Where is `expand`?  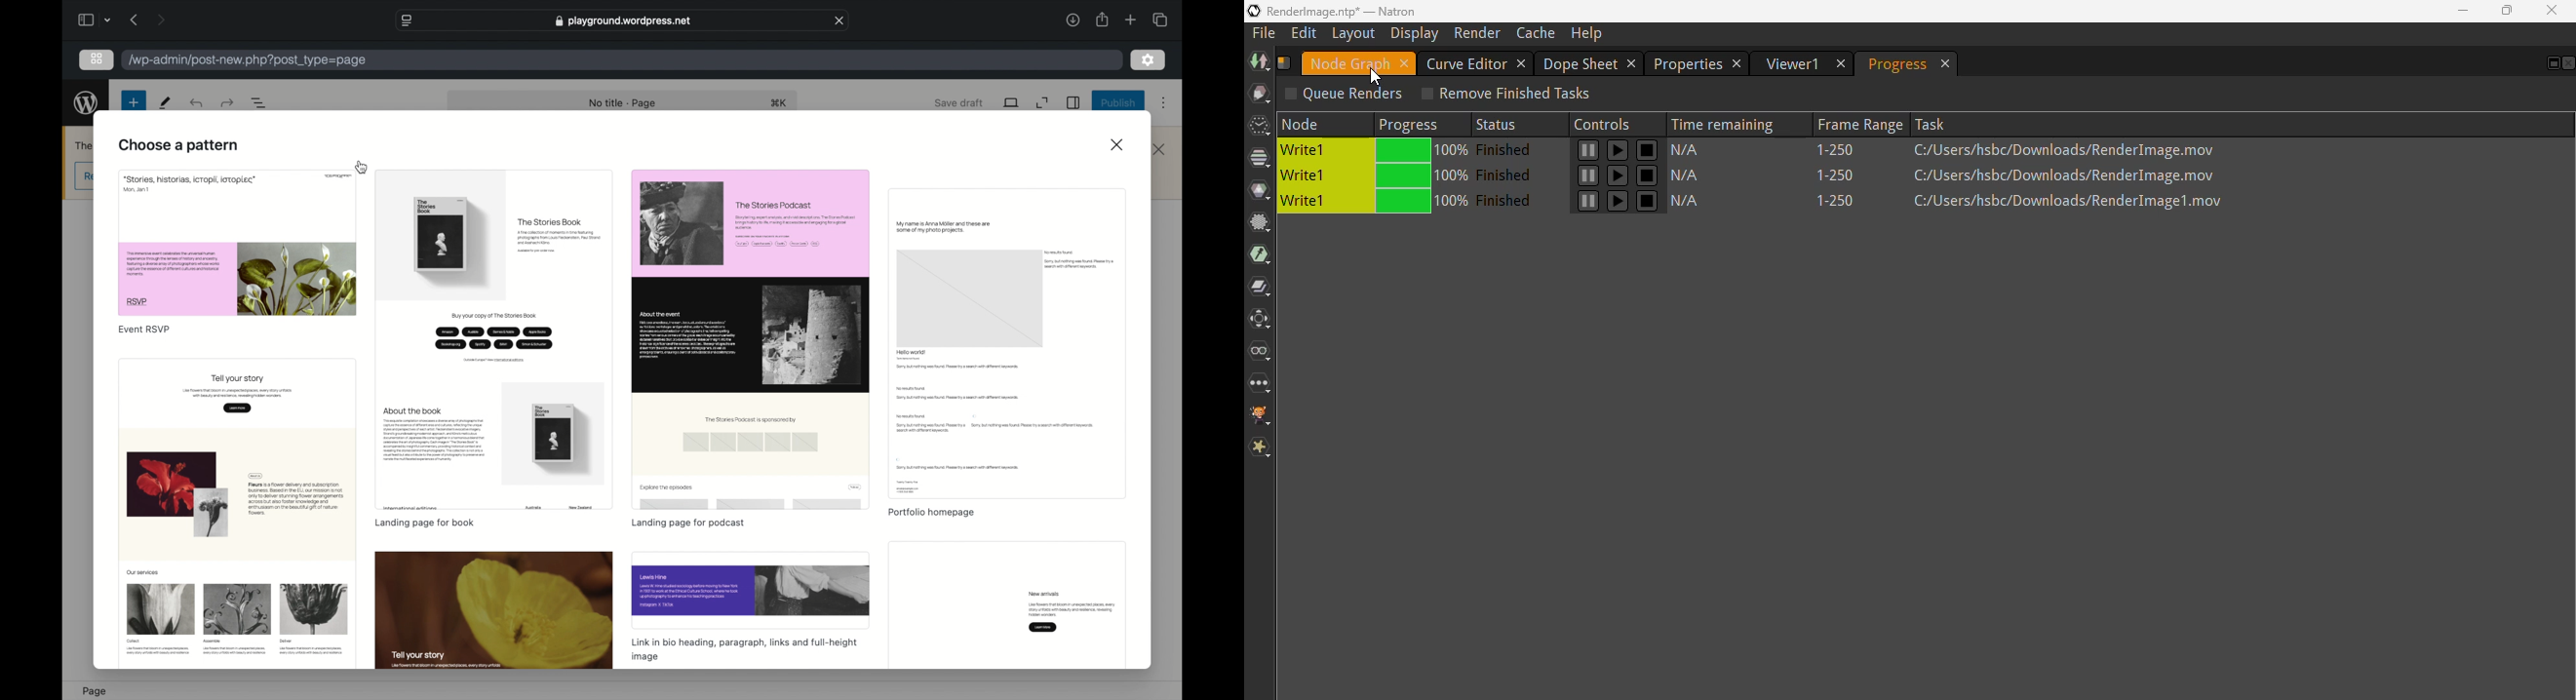
expand is located at coordinates (1042, 103).